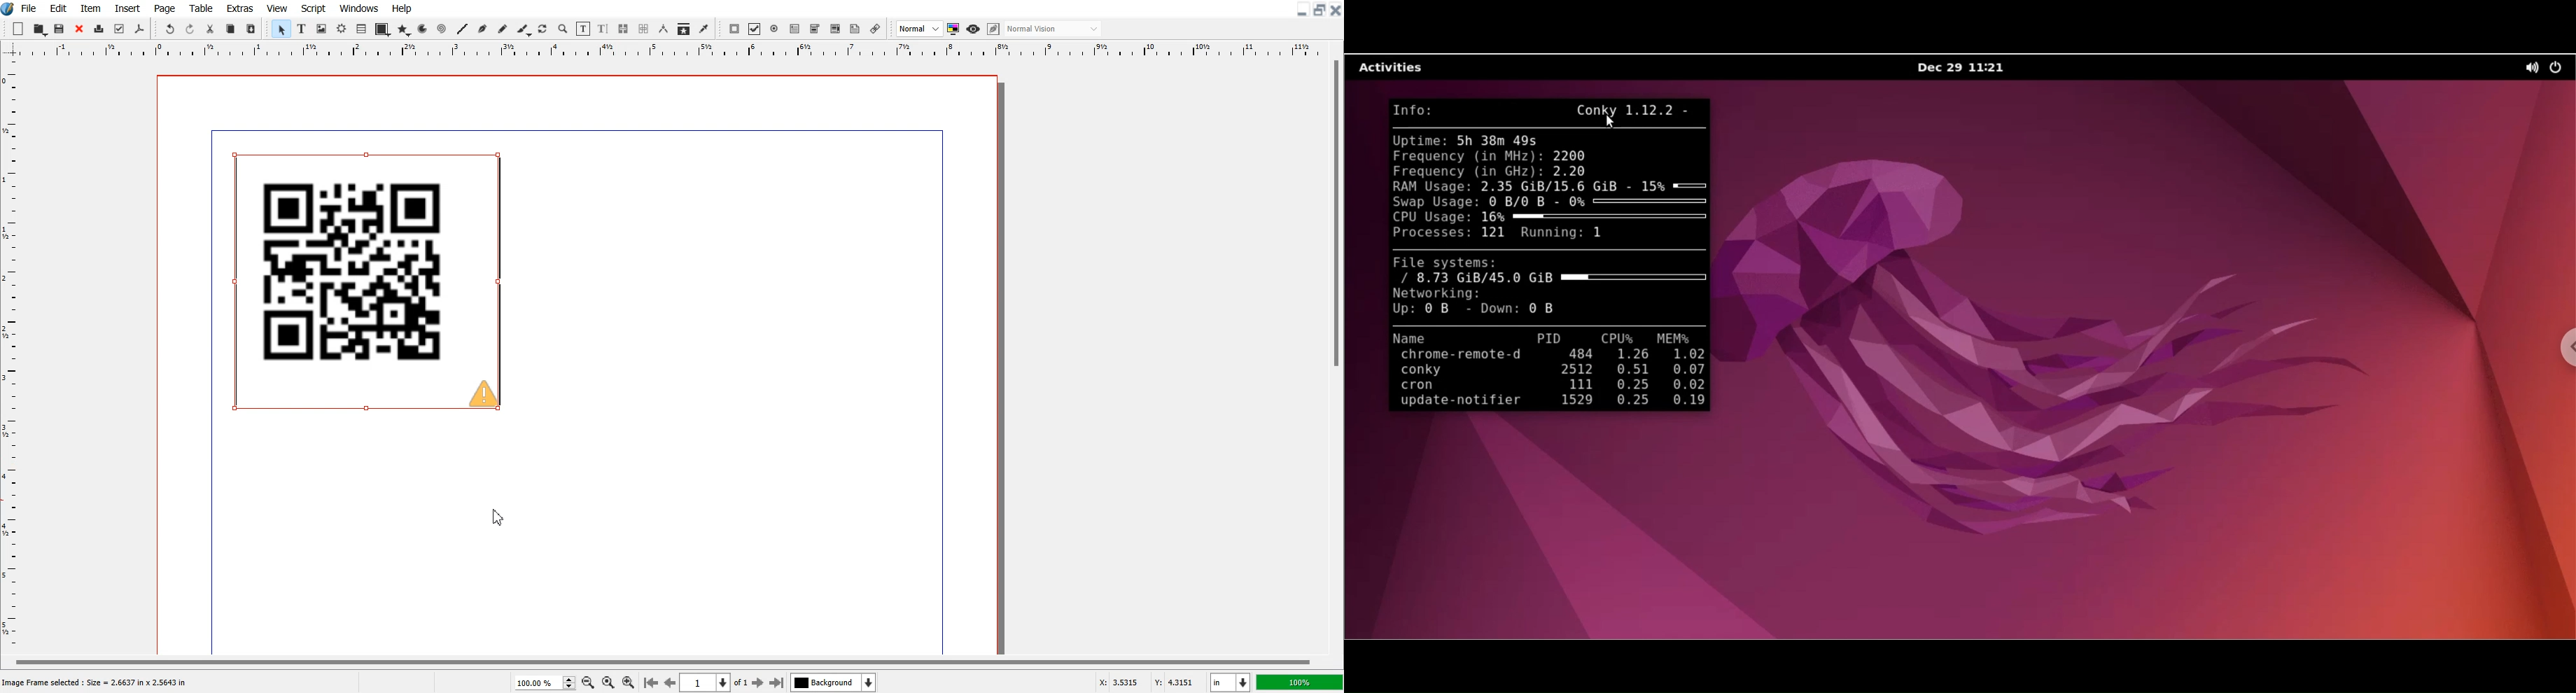  I want to click on Vertical Scale, so click(672, 50).